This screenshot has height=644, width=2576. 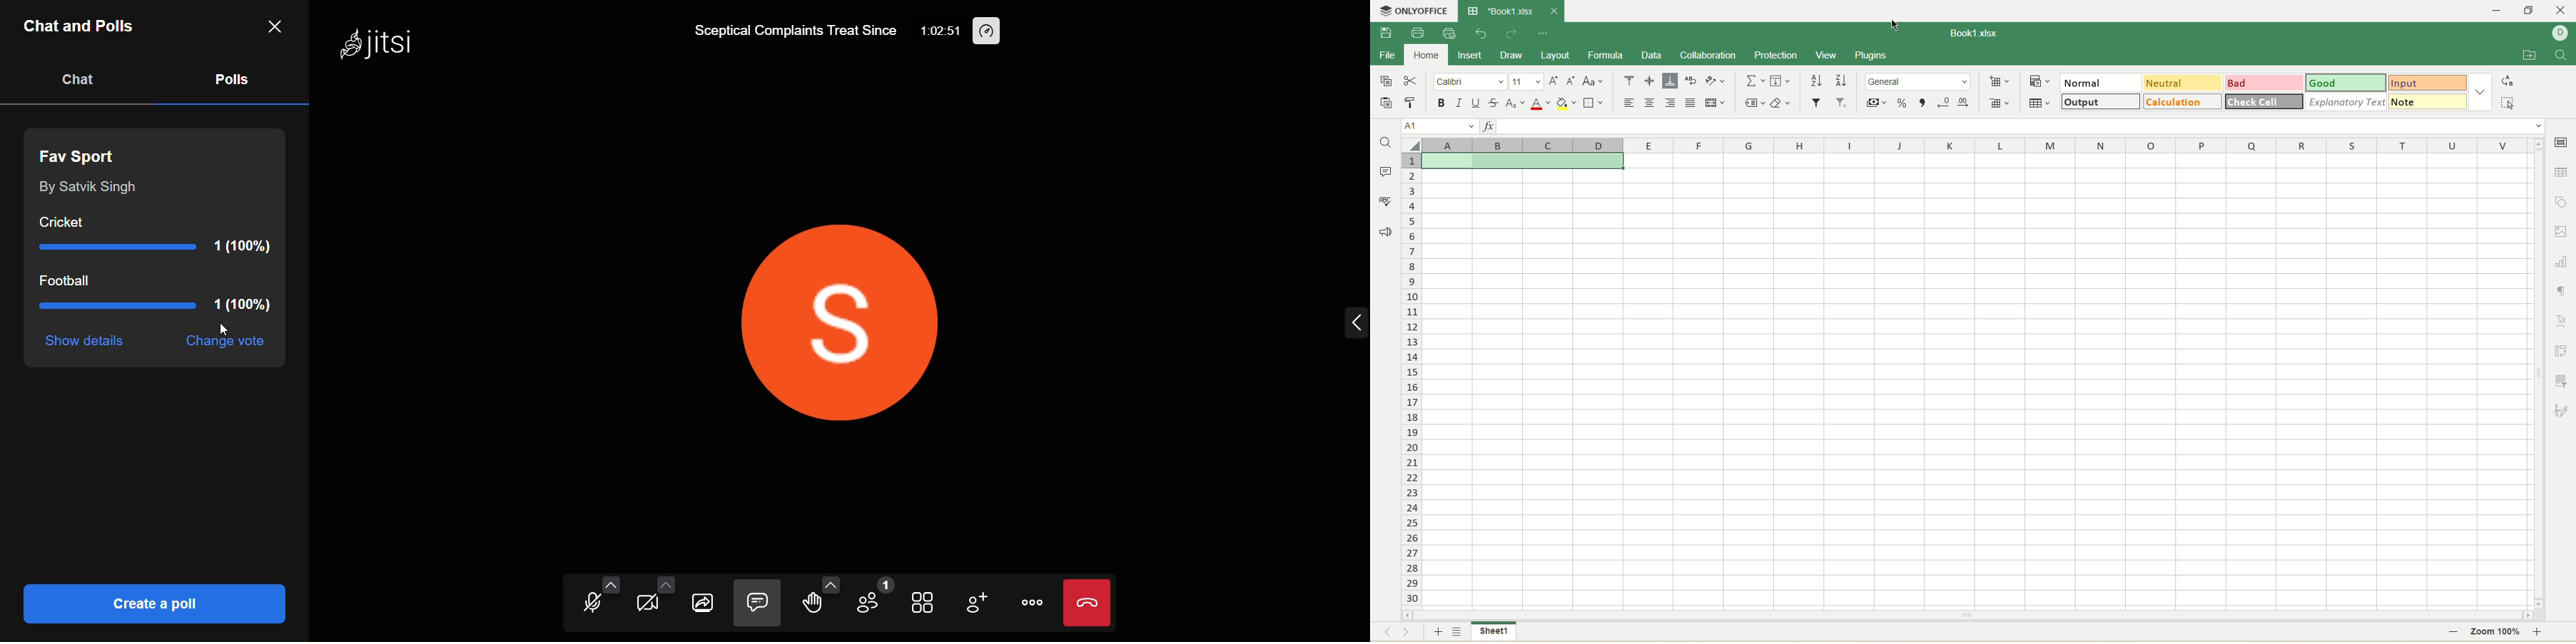 What do you see at coordinates (84, 153) in the screenshot?
I see `fav sport` at bounding box center [84, 153].